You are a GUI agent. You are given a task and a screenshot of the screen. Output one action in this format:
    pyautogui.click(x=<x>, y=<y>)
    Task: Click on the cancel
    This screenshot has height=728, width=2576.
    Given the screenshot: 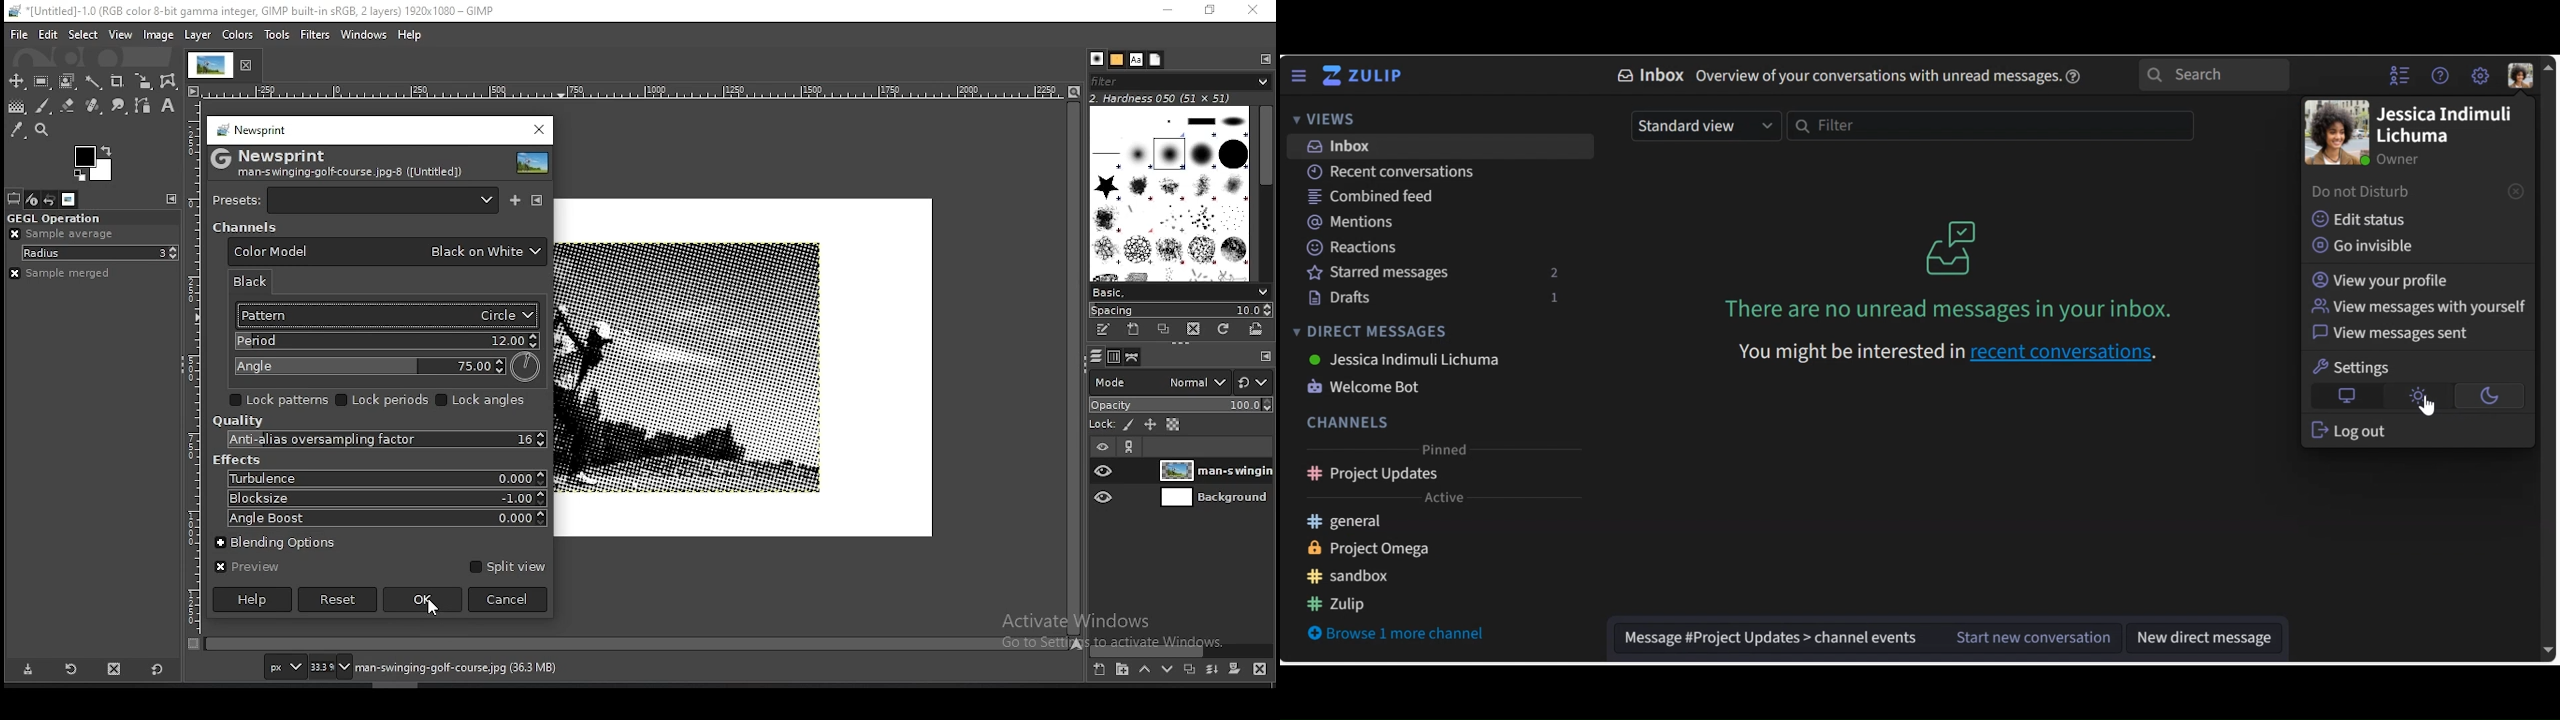 What is the action you would take?
    pyautogui.click(x=508, y=599)
    